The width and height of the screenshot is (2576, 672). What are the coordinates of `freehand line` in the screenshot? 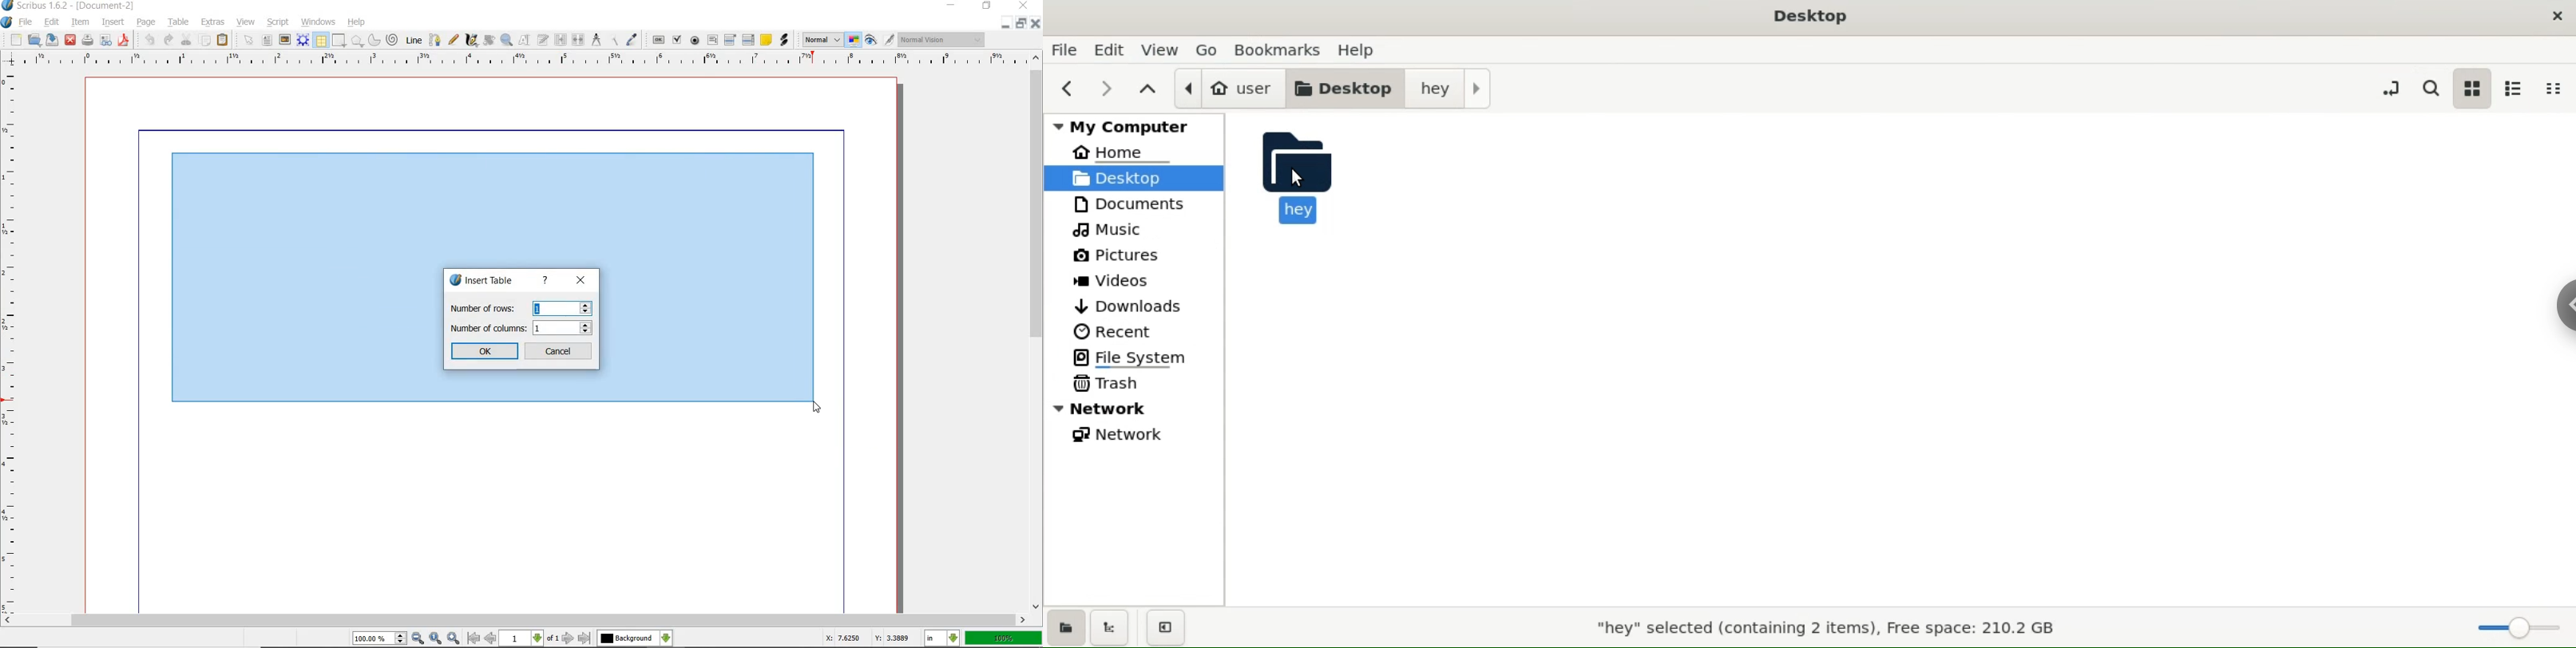 It's located at (454, 40).